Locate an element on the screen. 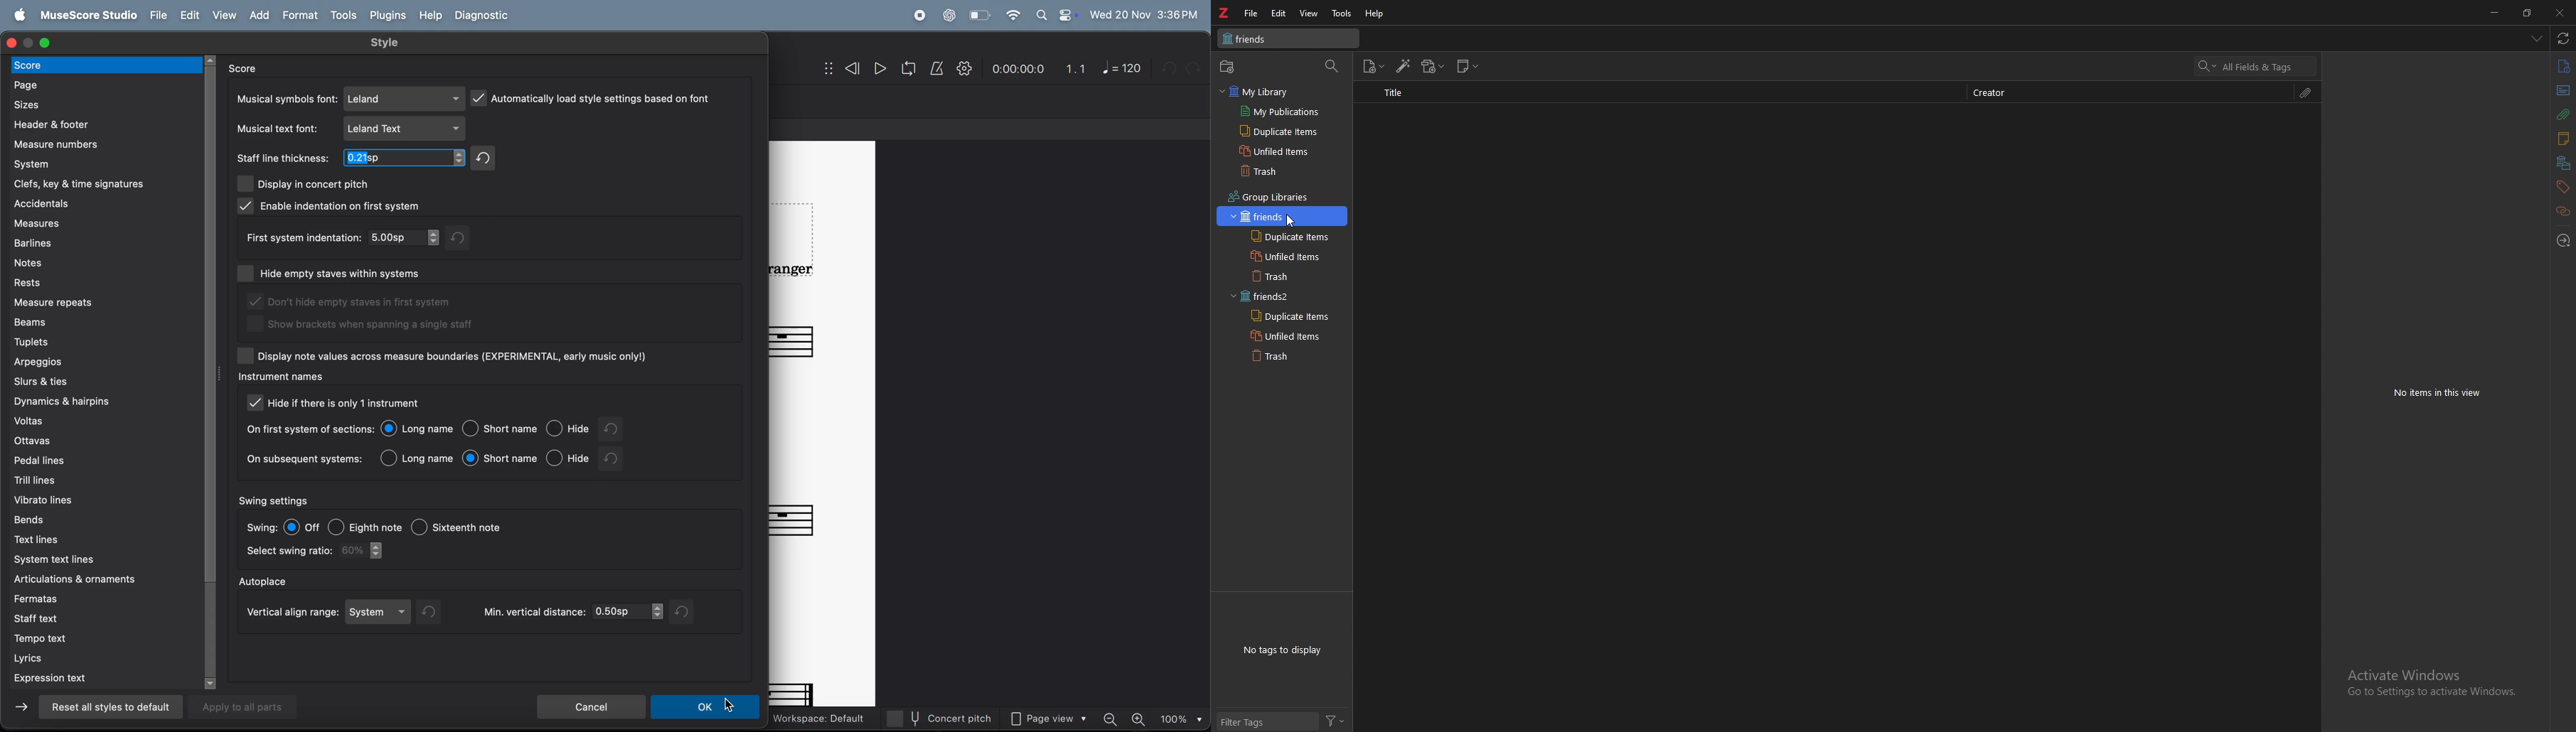 The height and width of the screenshot is (756, 2576). trash is located at coordinates (1286, 171).